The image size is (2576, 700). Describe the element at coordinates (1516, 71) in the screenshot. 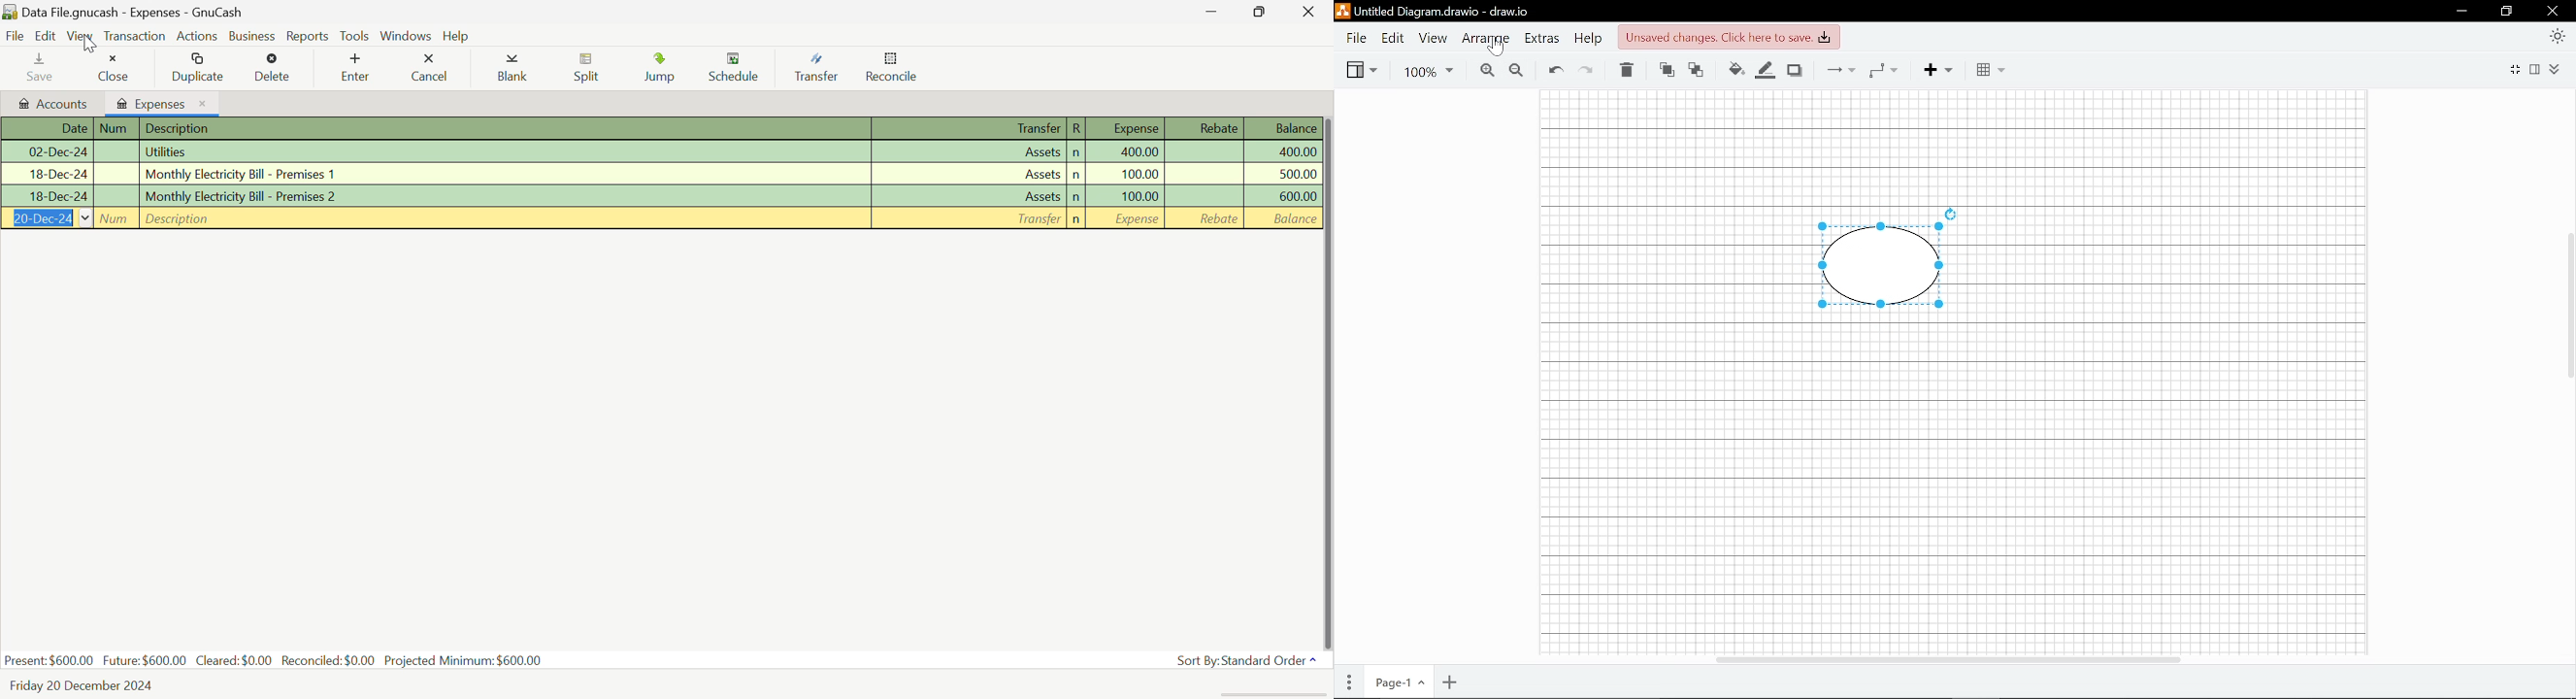

I see `Zoom out` at that location.